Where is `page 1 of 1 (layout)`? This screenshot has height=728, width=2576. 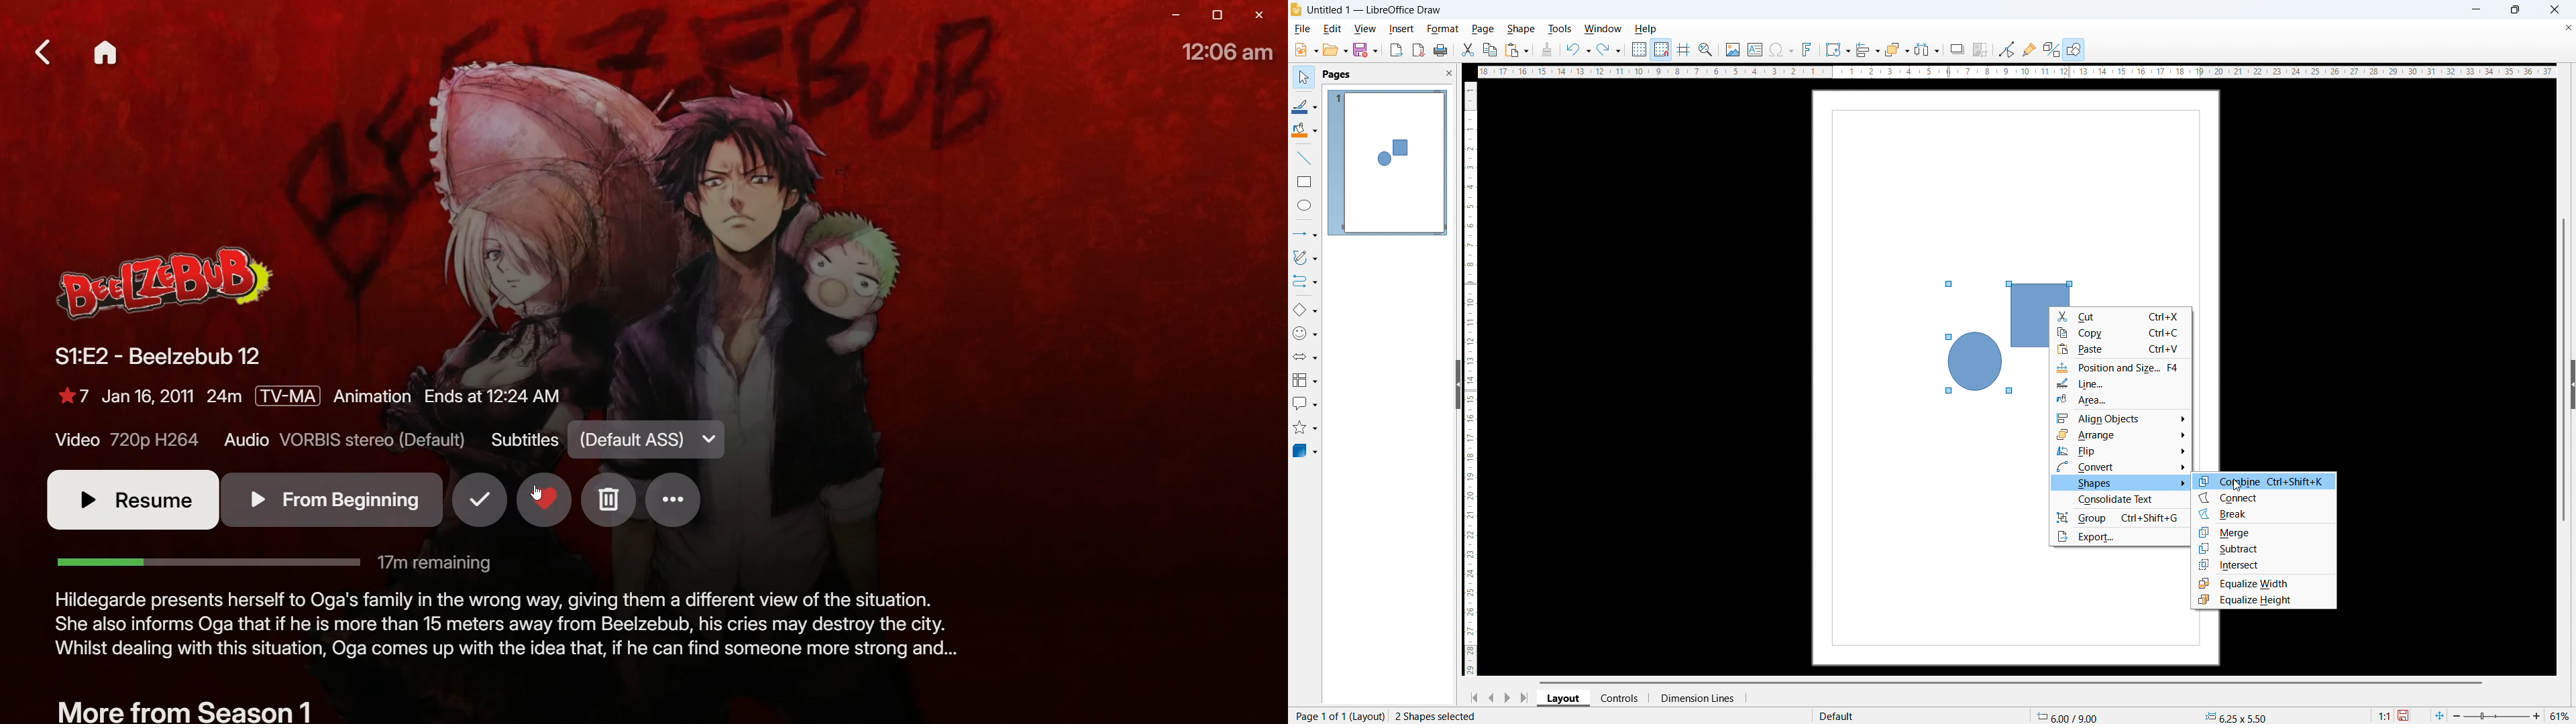
page 1 of 1 (layout) is located at coordinates (1338, 715).